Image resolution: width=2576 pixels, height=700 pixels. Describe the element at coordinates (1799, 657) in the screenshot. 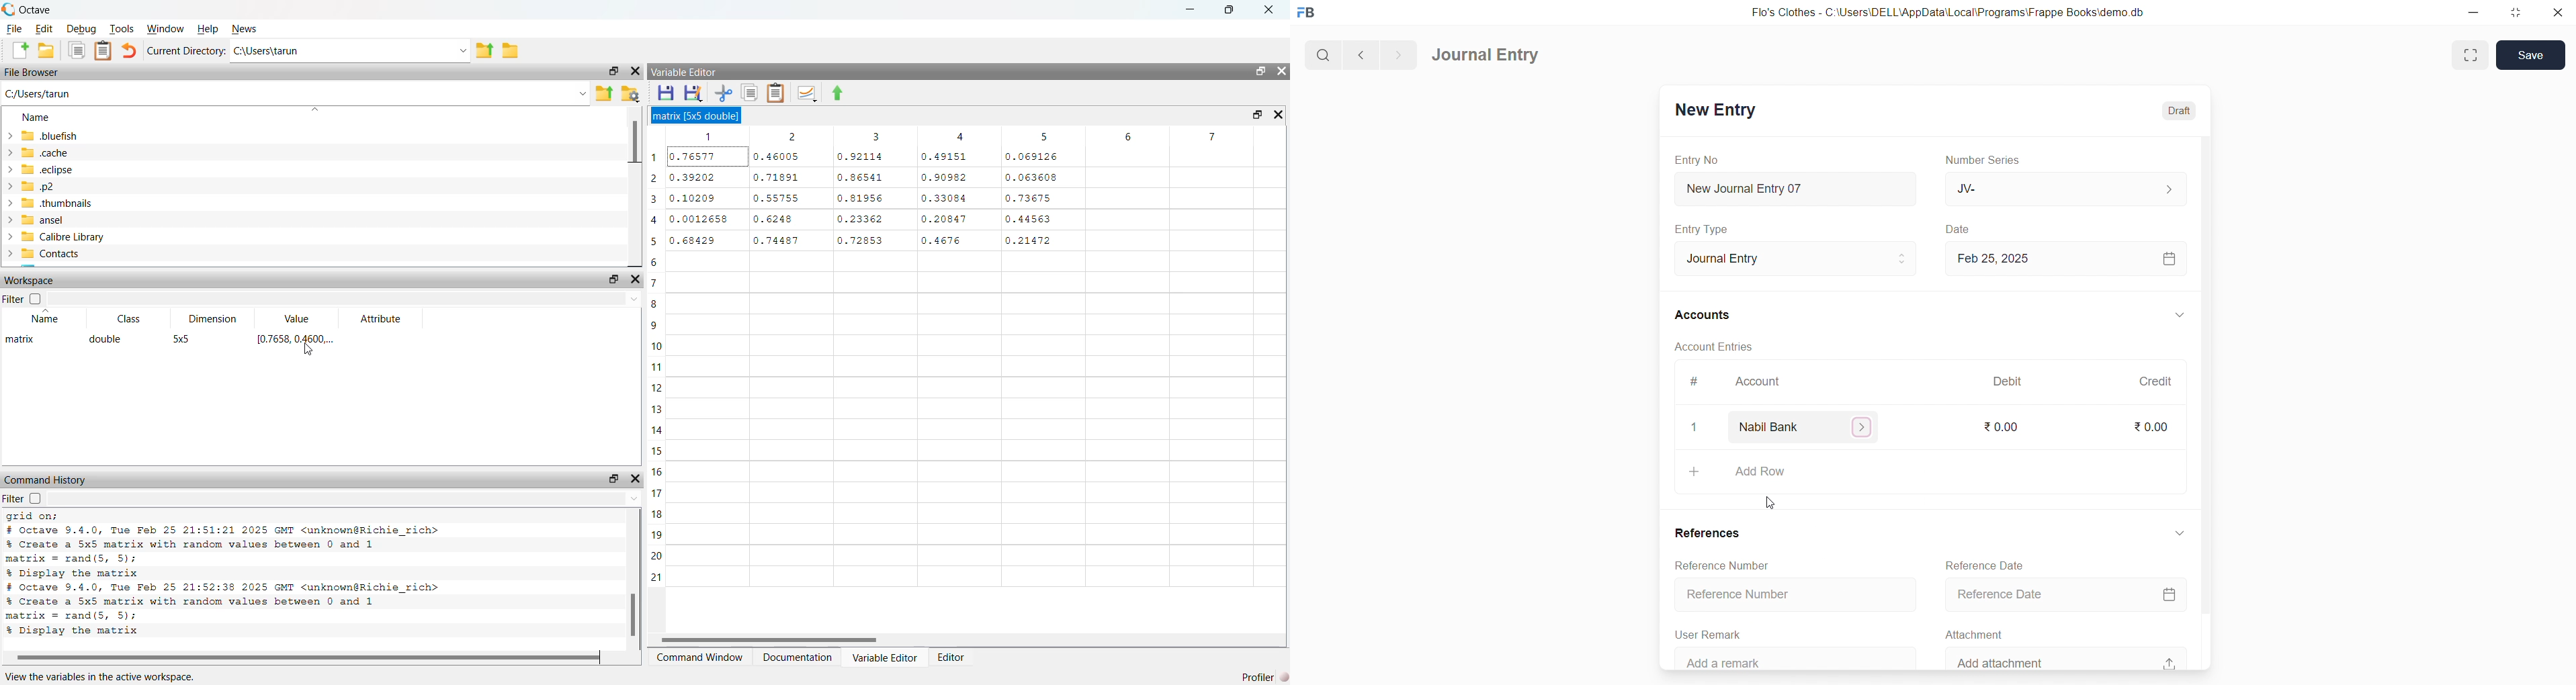

I see `‘Add a remark` at that location.